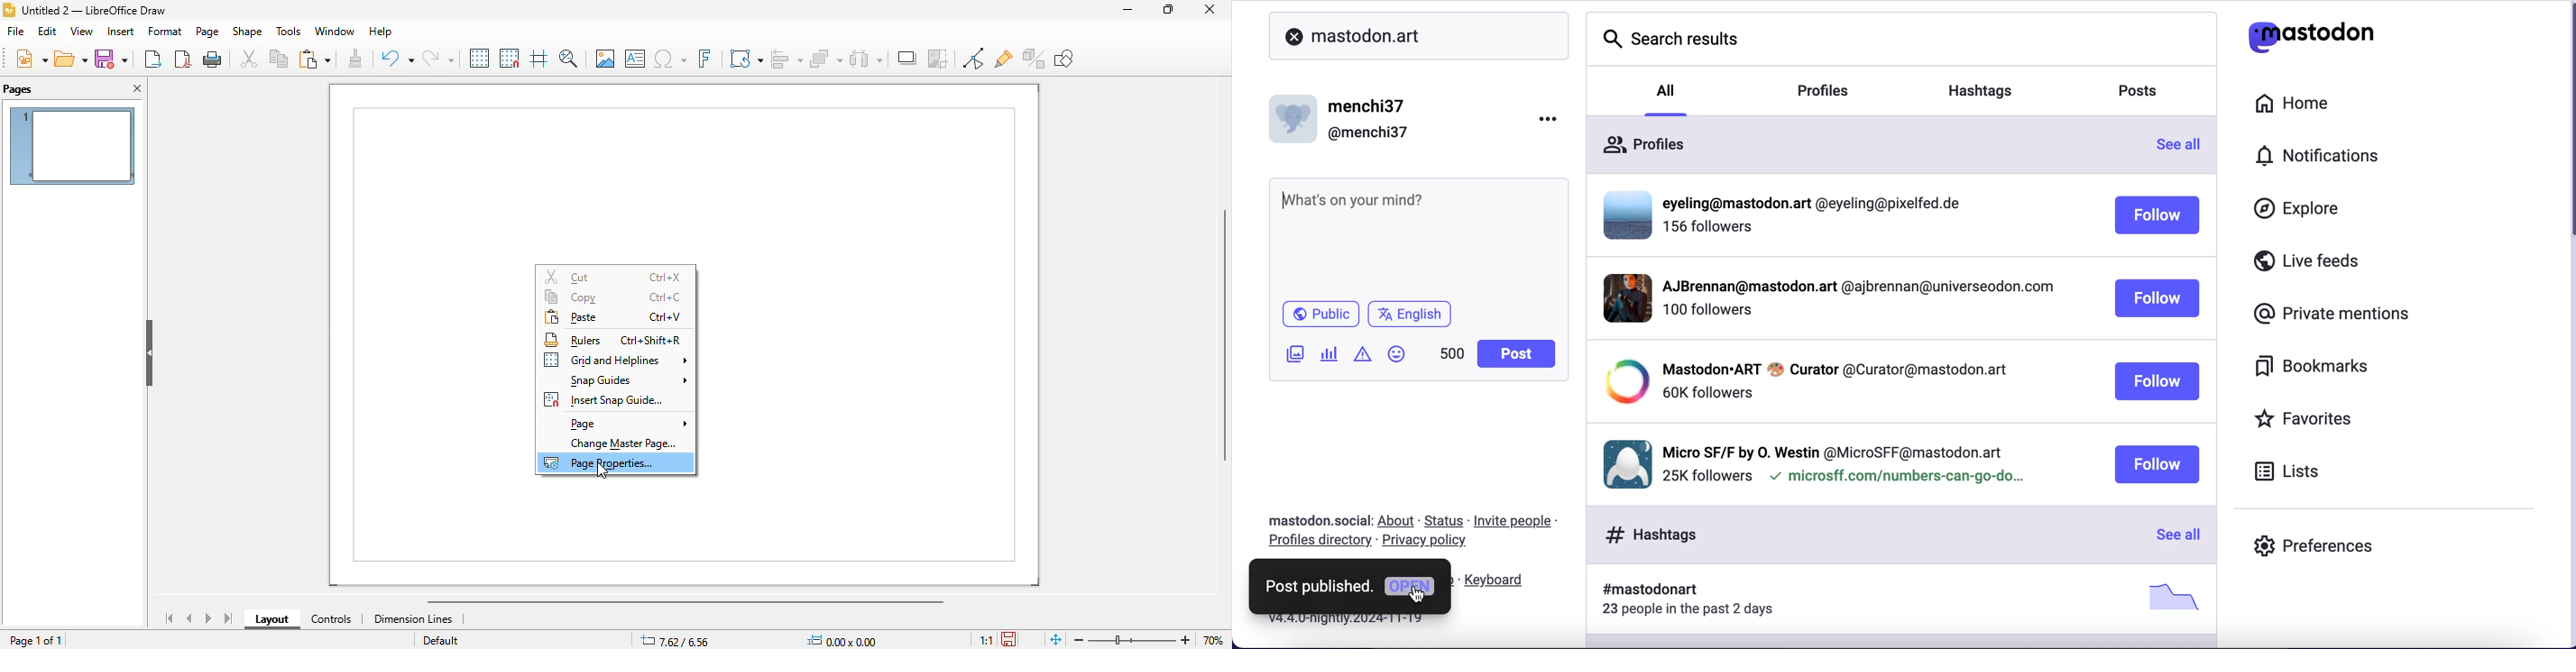  I want to click on show draw functions, so click(1075, 64).